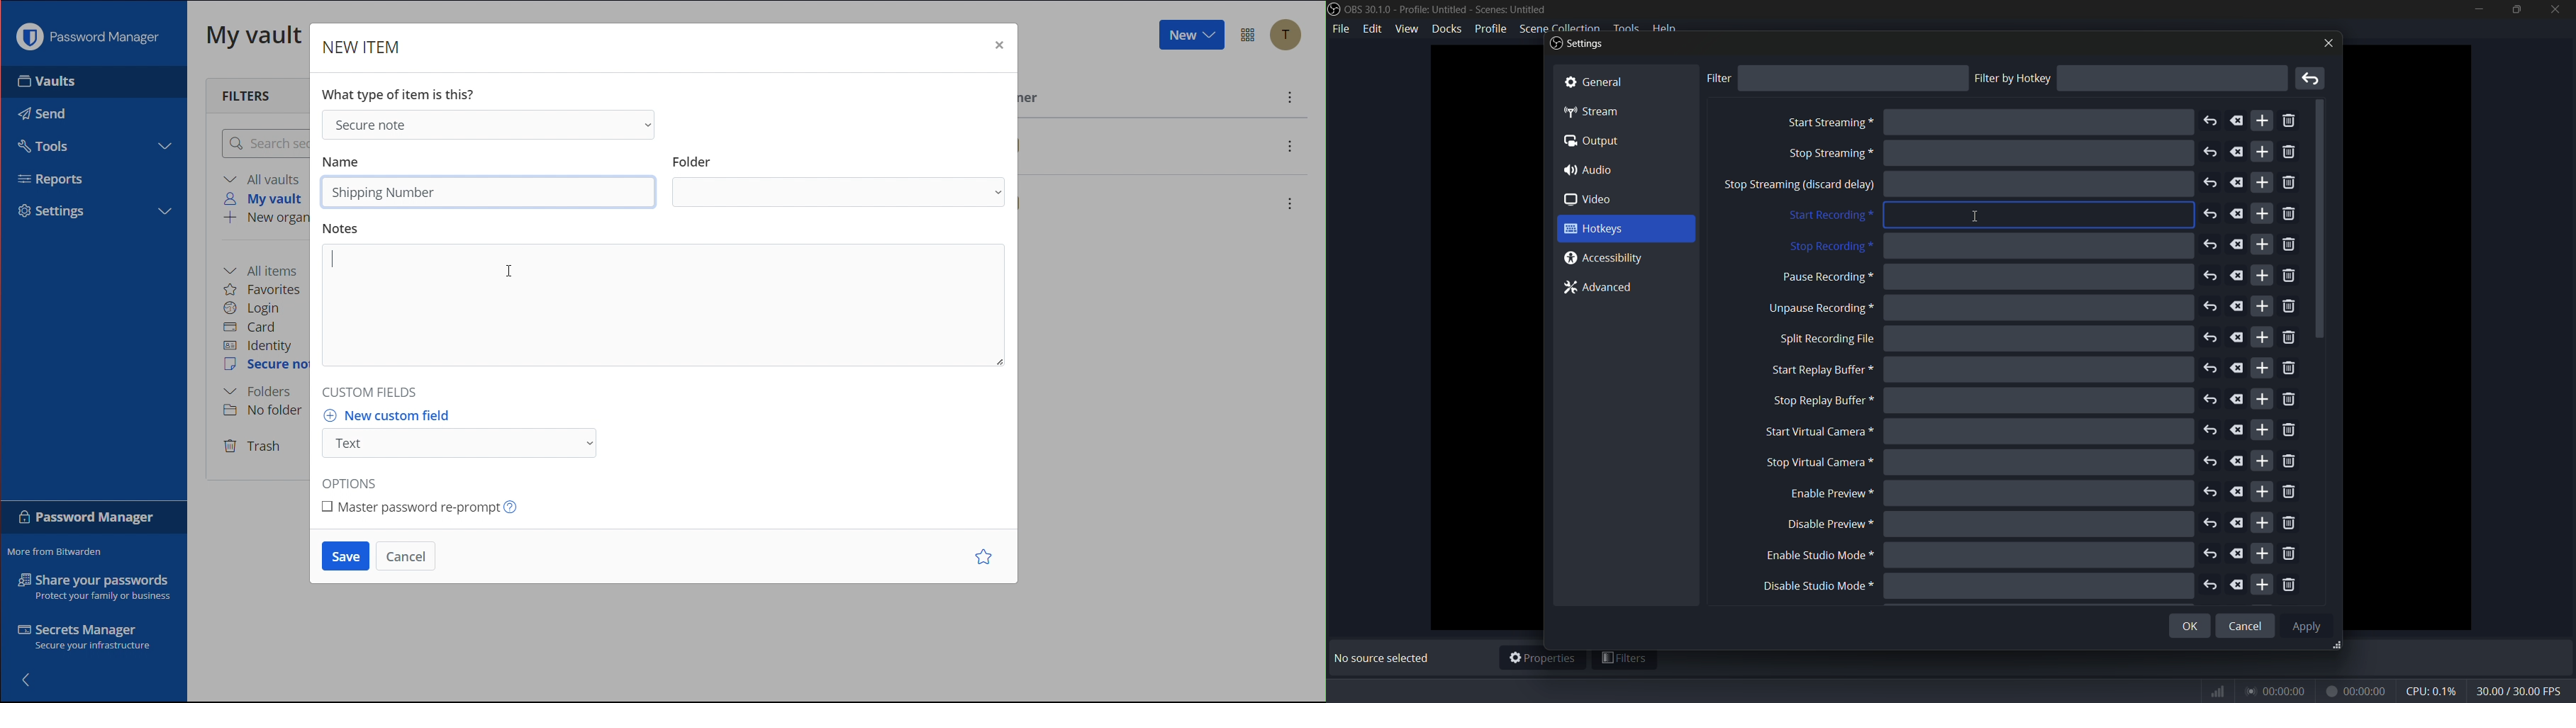  I want to click on remove, so click(2292, 492).